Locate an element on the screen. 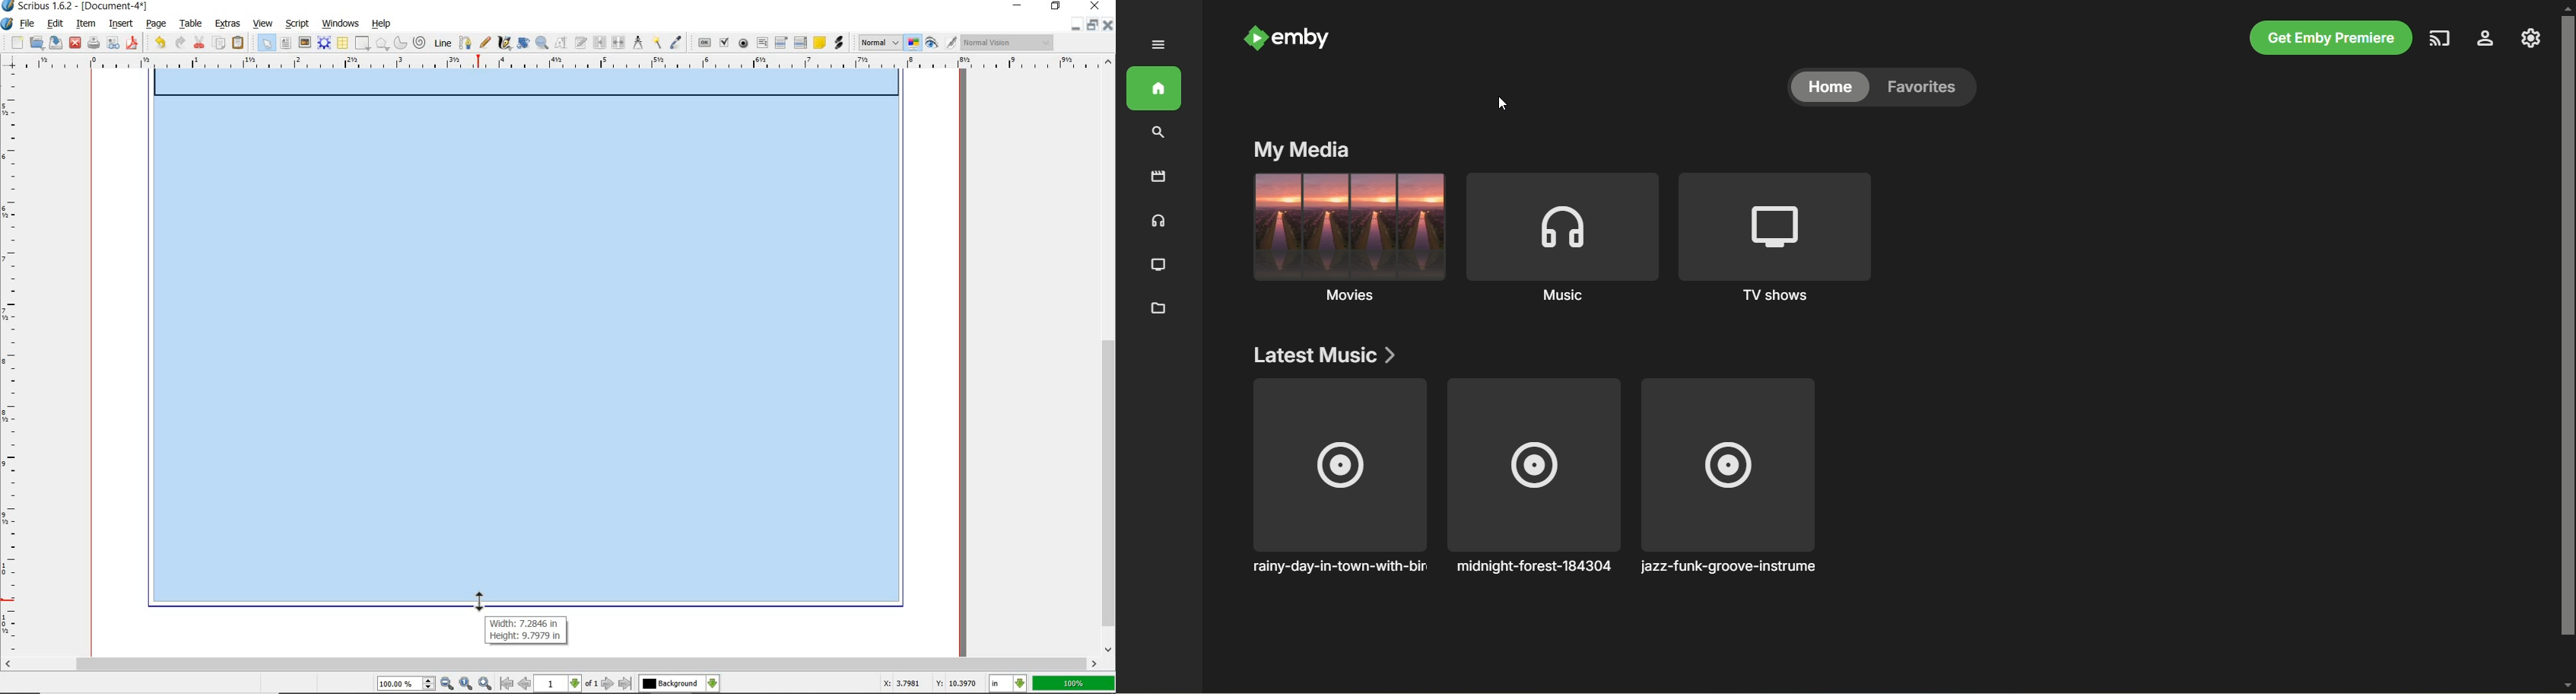 Image resolution: width=2576 pixels, height=700 pixels. X: 3.7981 Y: 10.3970 is located at coordinates (926, 683).